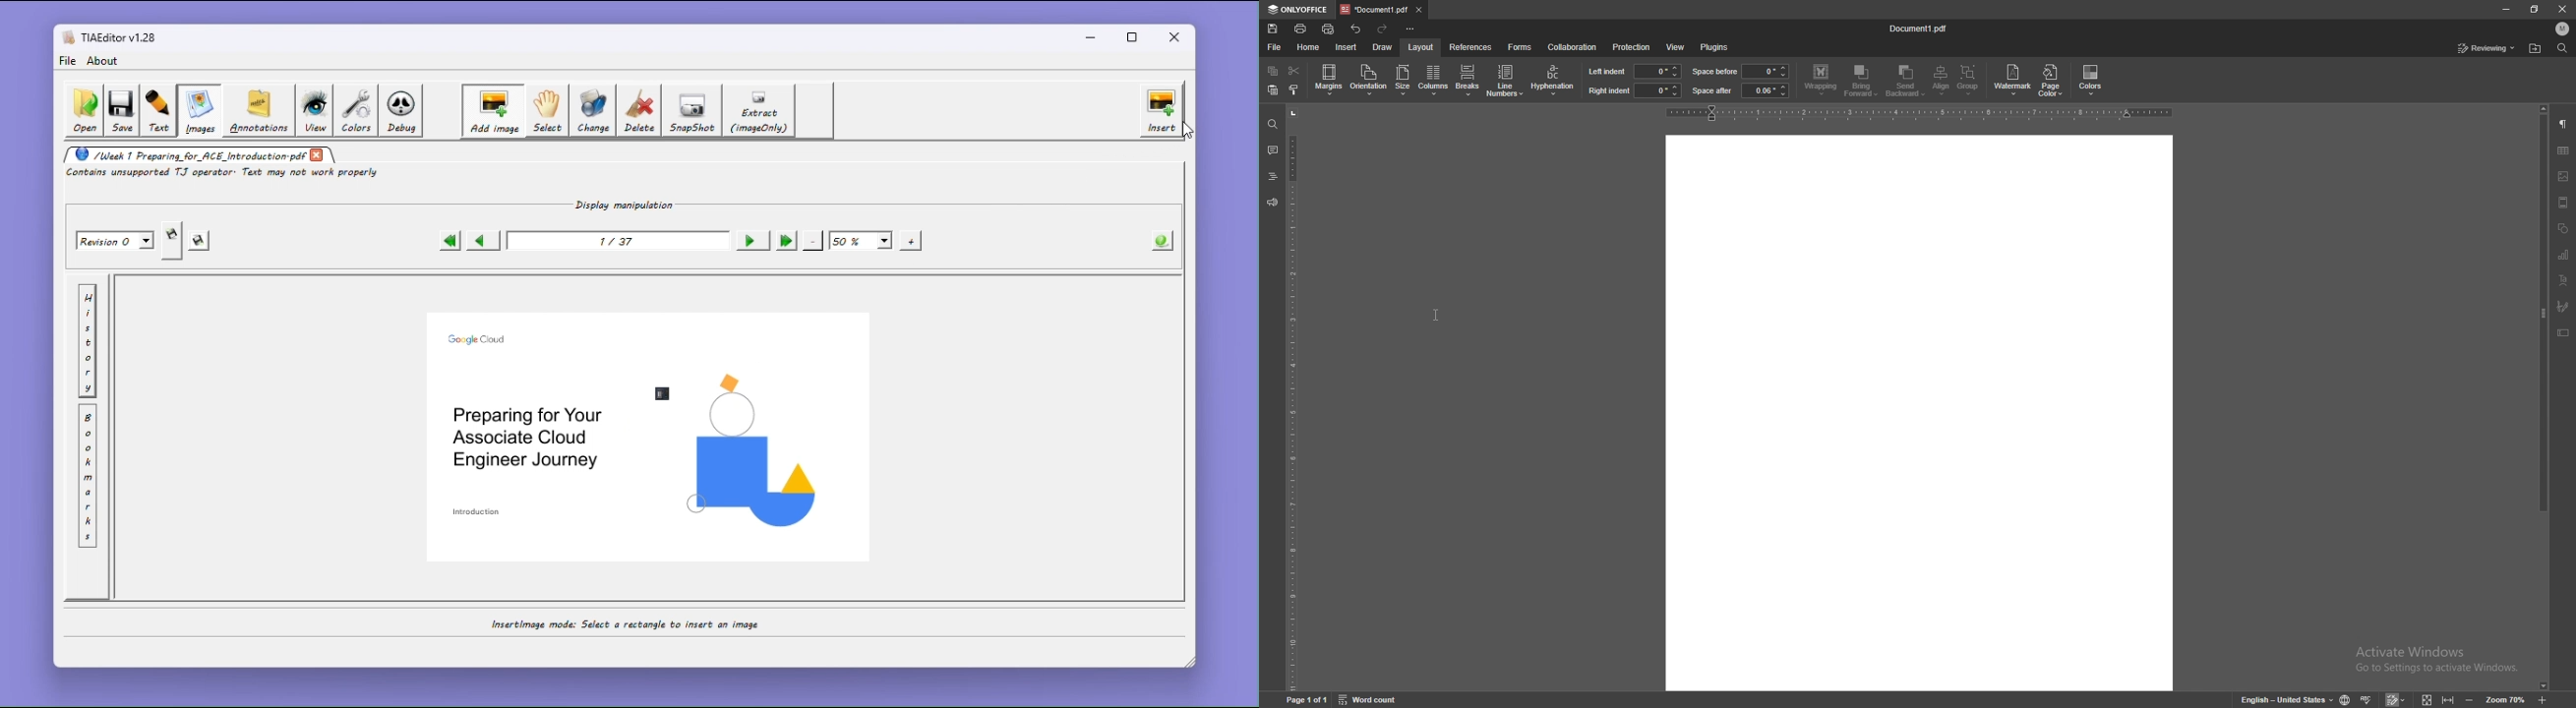  What do you see at coordinates (109, 36) in the screenshot?
I see `TIAEditor v1.28` at bounding box center [109, 36].